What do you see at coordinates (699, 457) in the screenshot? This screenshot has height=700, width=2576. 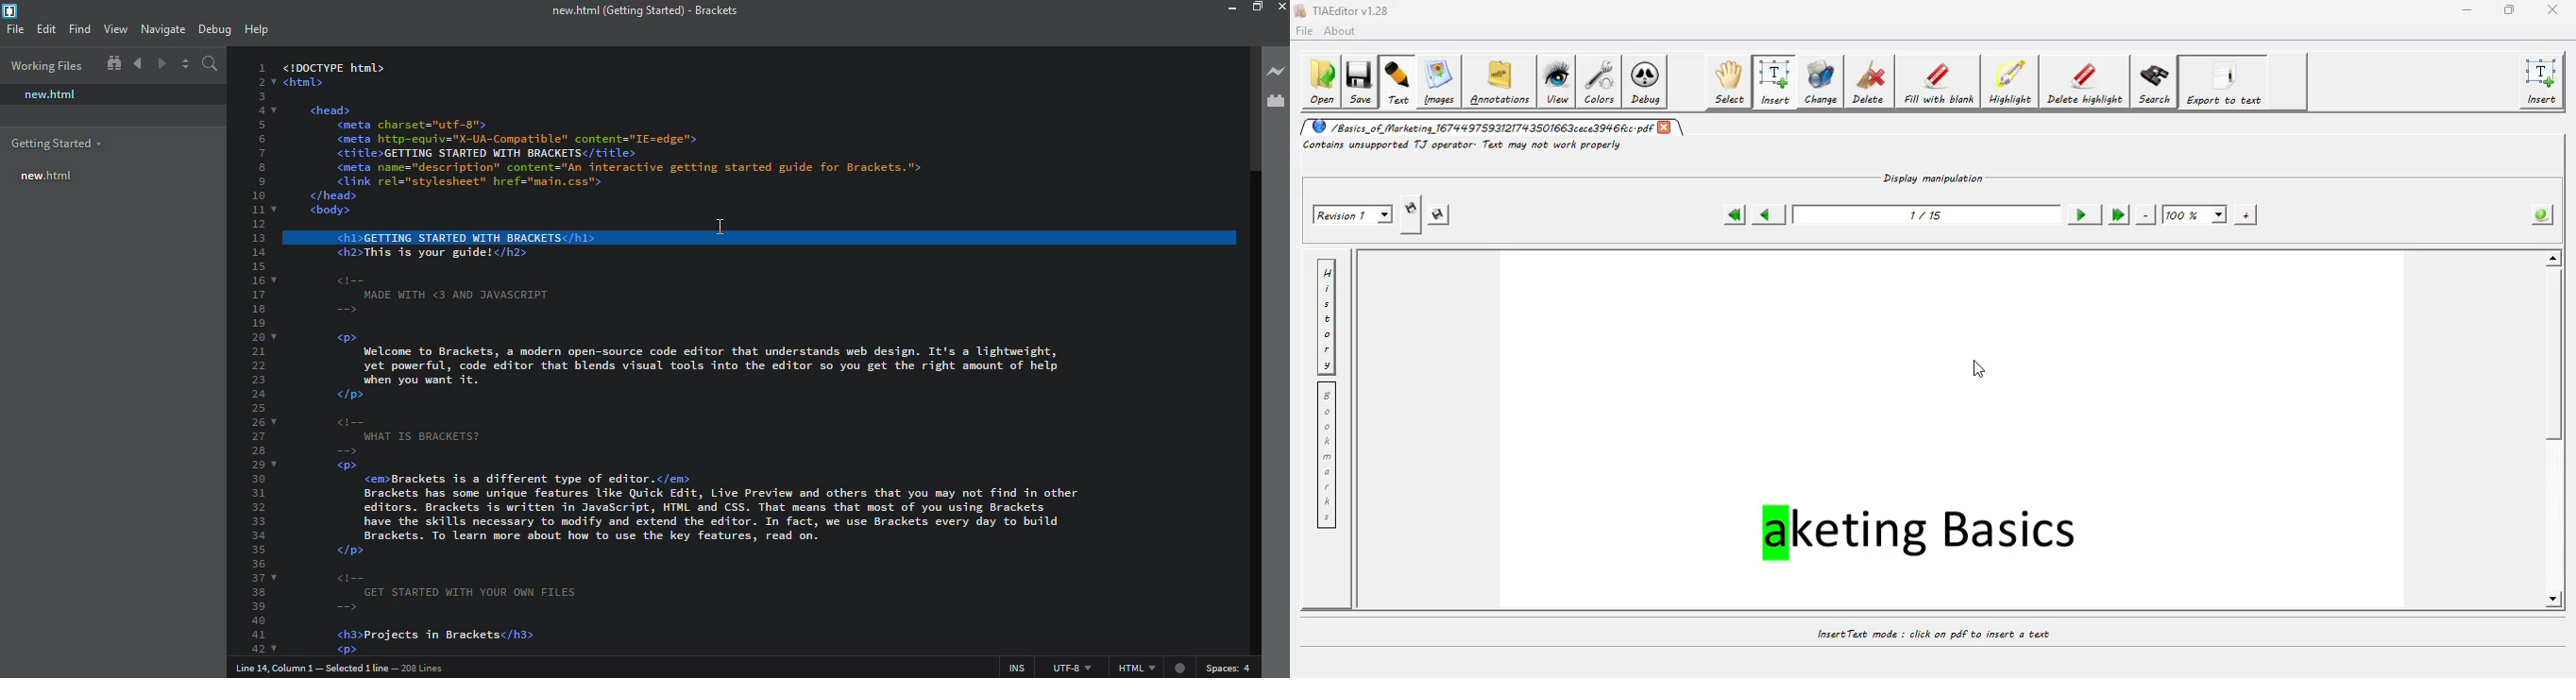 I see `test code` at bounding box center [699, 457].